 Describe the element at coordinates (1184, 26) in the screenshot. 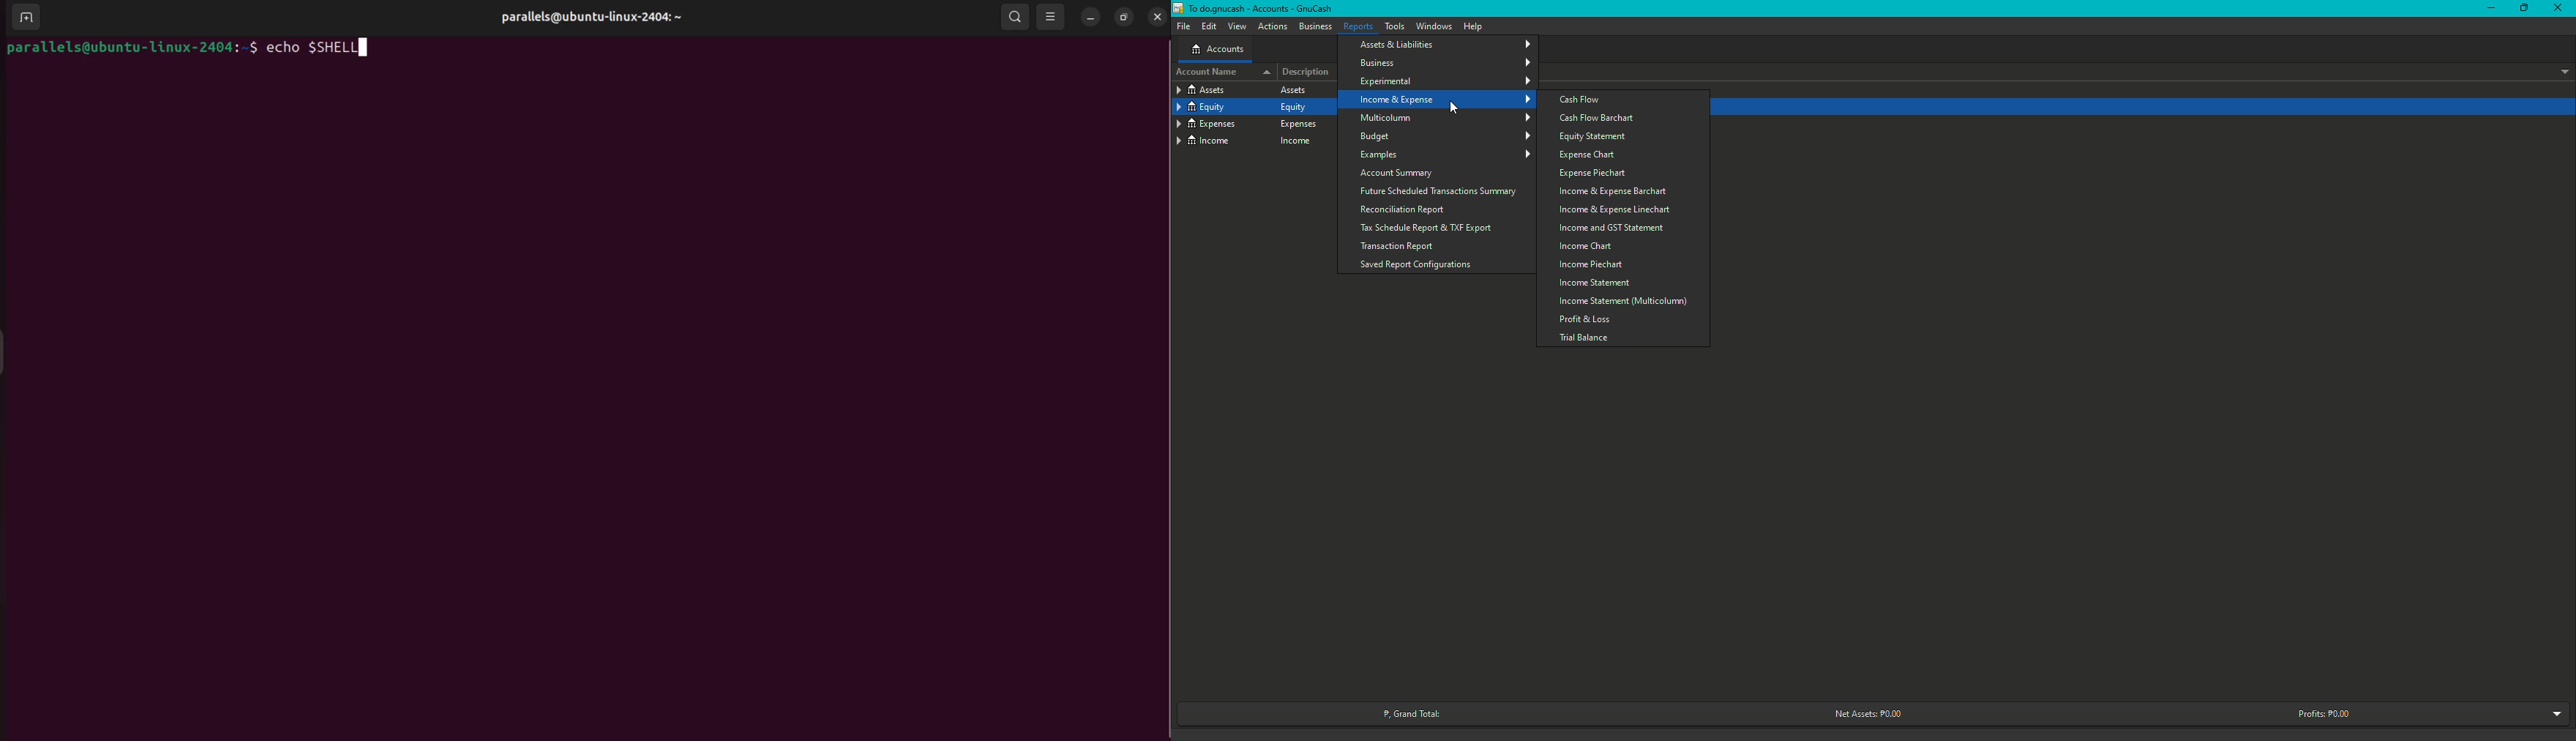

I see `File` at that location.